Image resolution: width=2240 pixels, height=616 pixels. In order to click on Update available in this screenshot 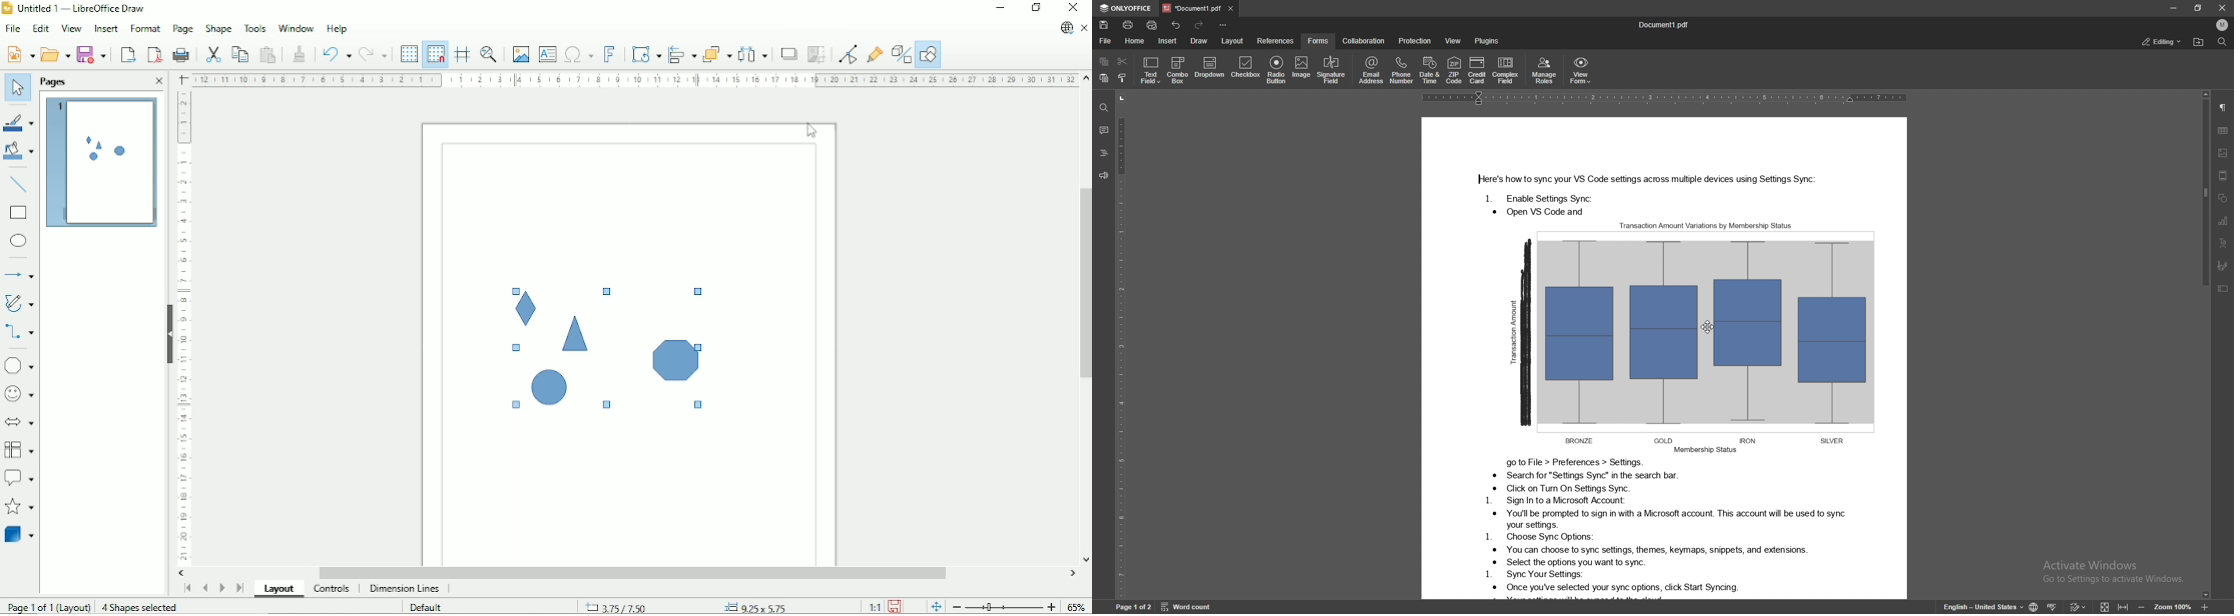, I will do `click(1066, 28)`.